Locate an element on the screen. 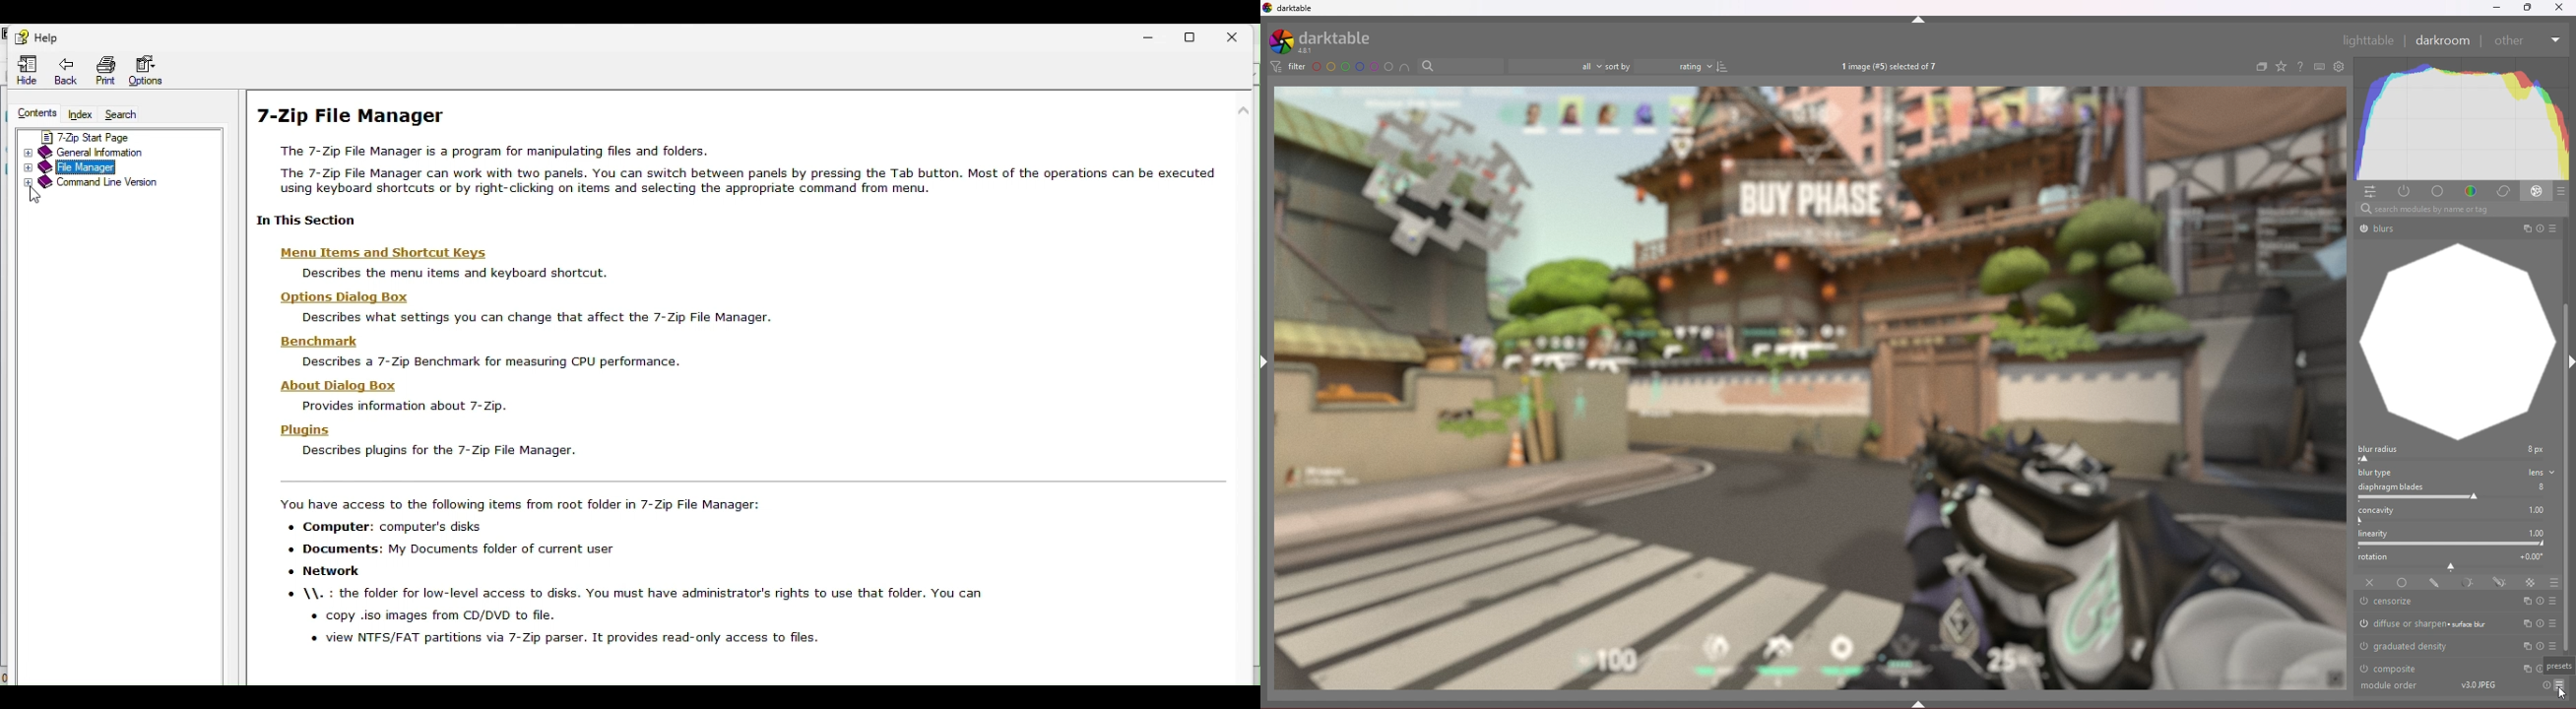 The height and width of the screenshot is (728, 2576). darktable is located at coordinates (1295, 8).